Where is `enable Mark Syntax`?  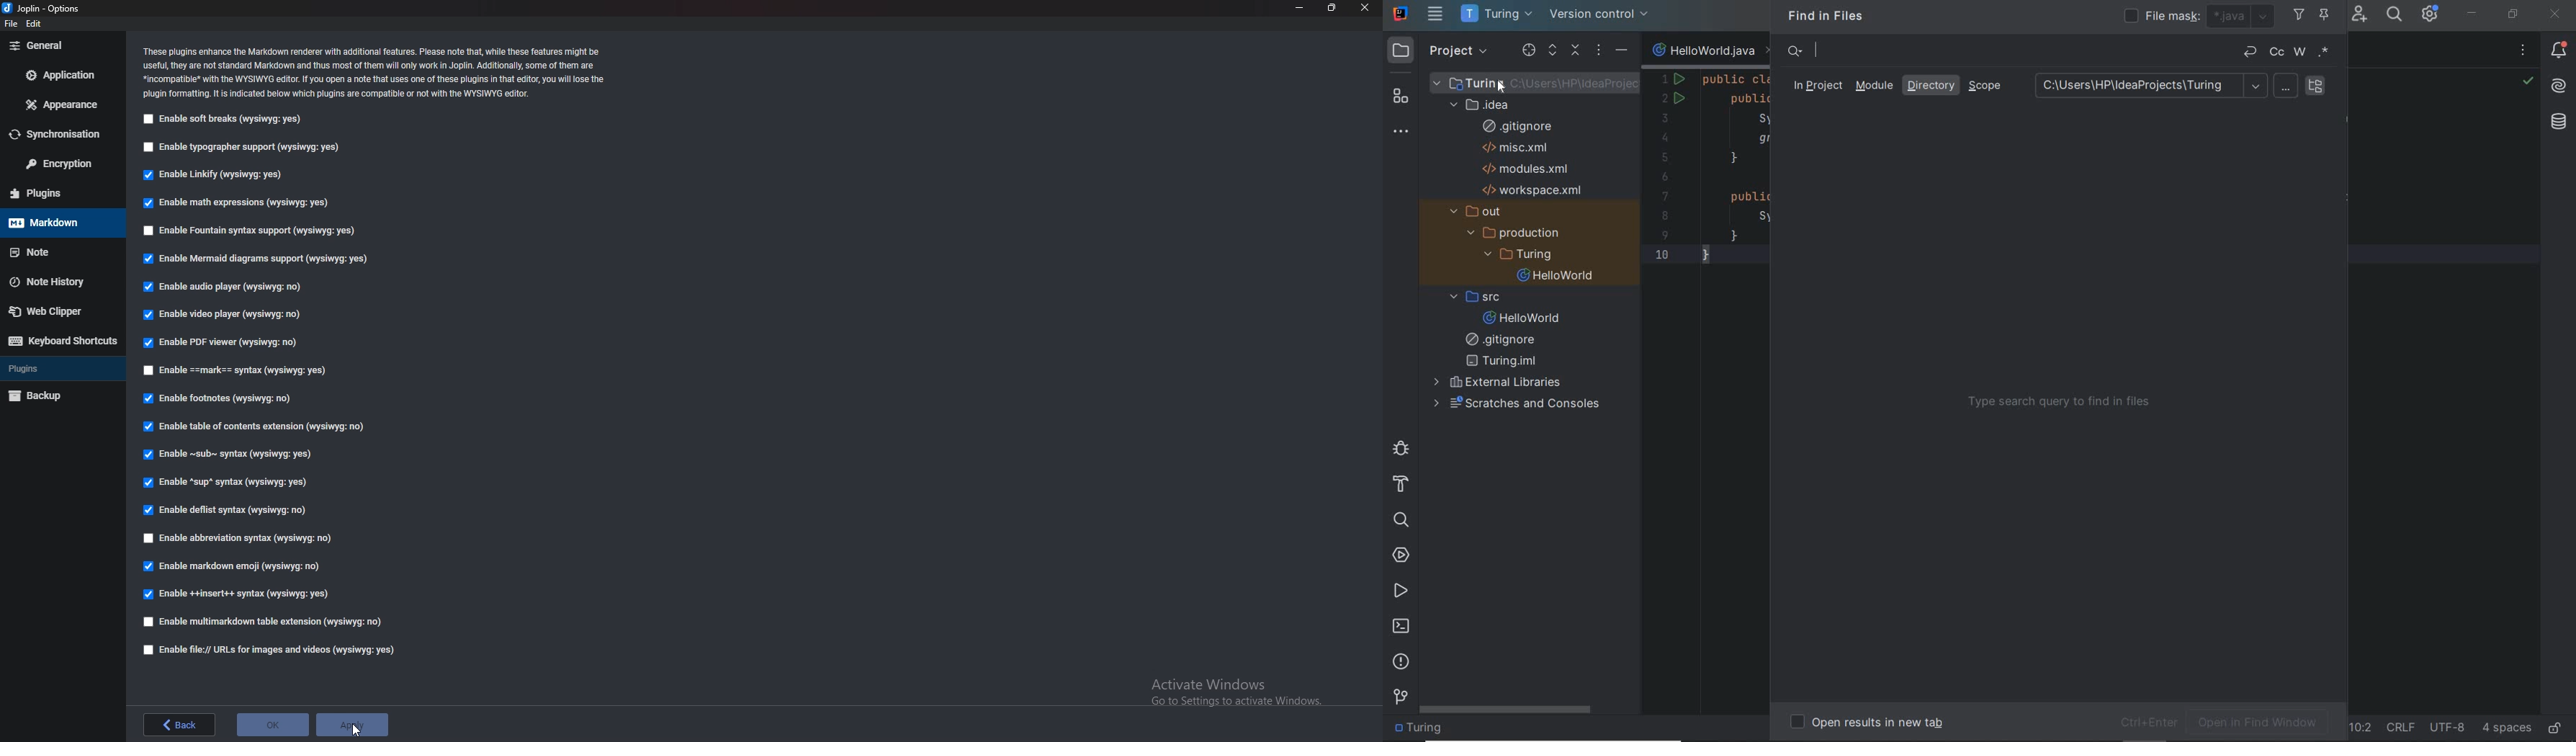
enable Mark Syntax is located at coordinates (249, 372).